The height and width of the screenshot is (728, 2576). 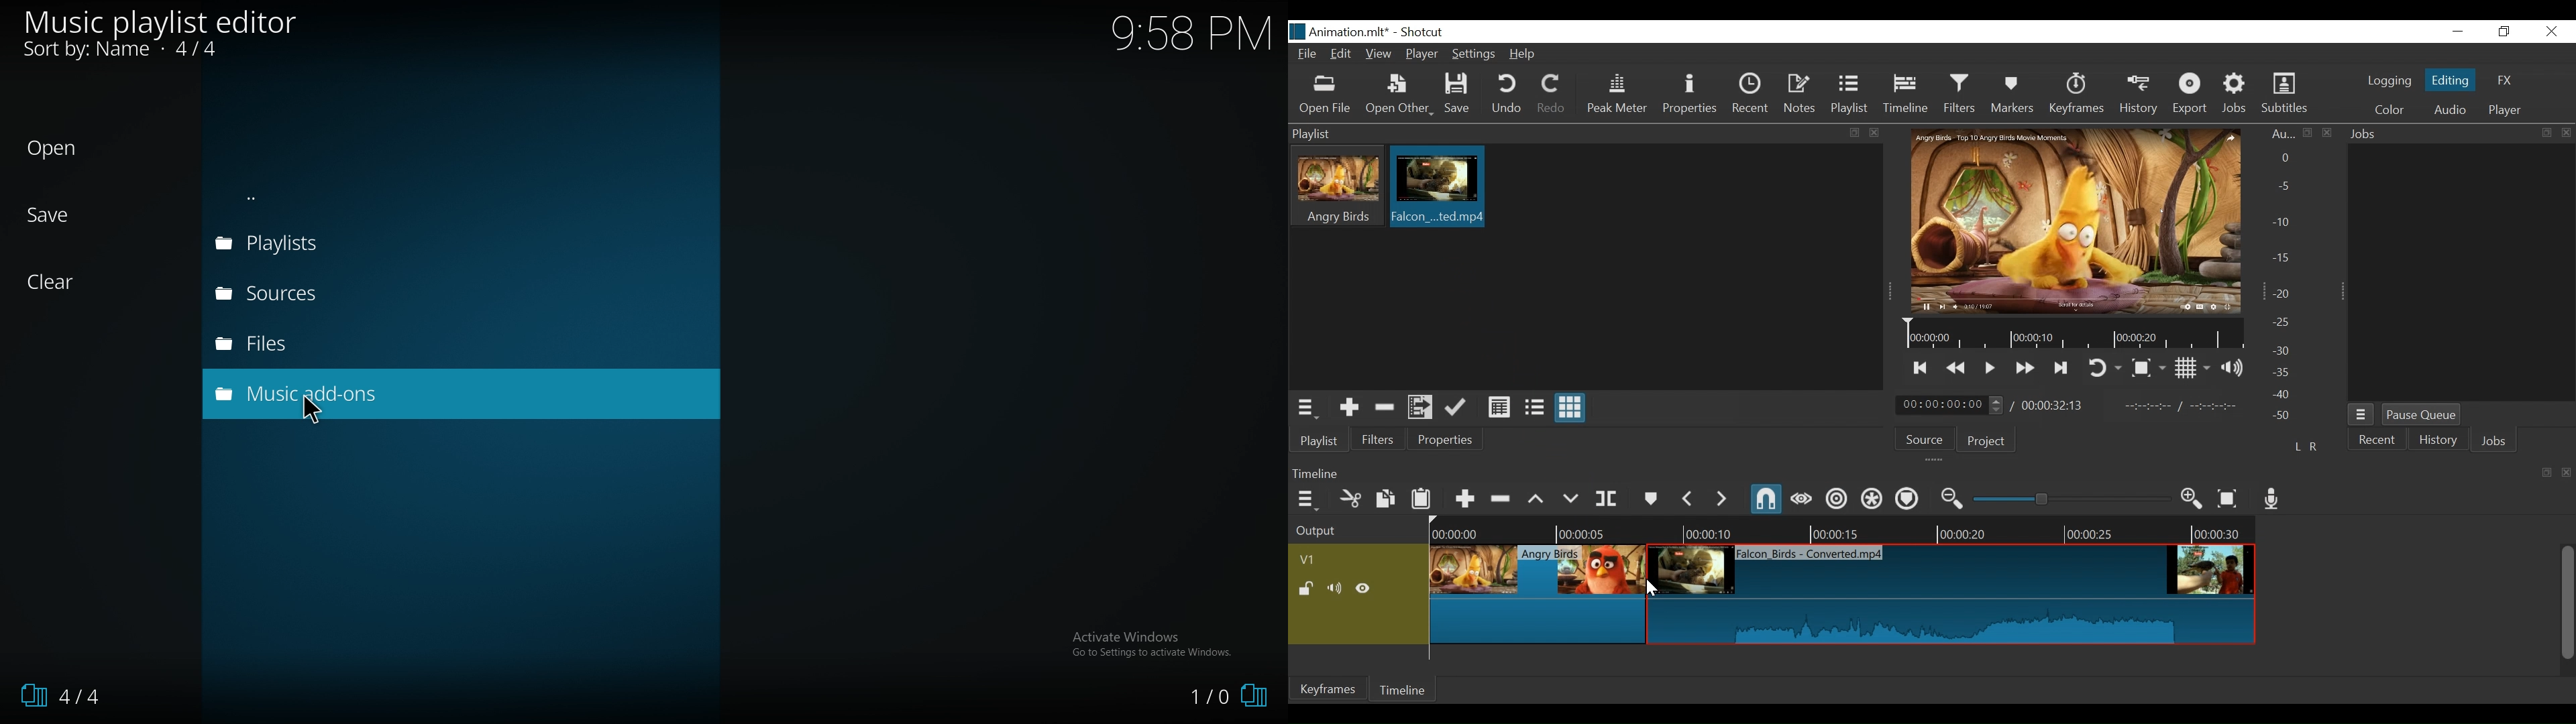 What do you see at coordinates (2449, 80) in the screenshot?
I see `Editing` at bounding box center [2449, 80].